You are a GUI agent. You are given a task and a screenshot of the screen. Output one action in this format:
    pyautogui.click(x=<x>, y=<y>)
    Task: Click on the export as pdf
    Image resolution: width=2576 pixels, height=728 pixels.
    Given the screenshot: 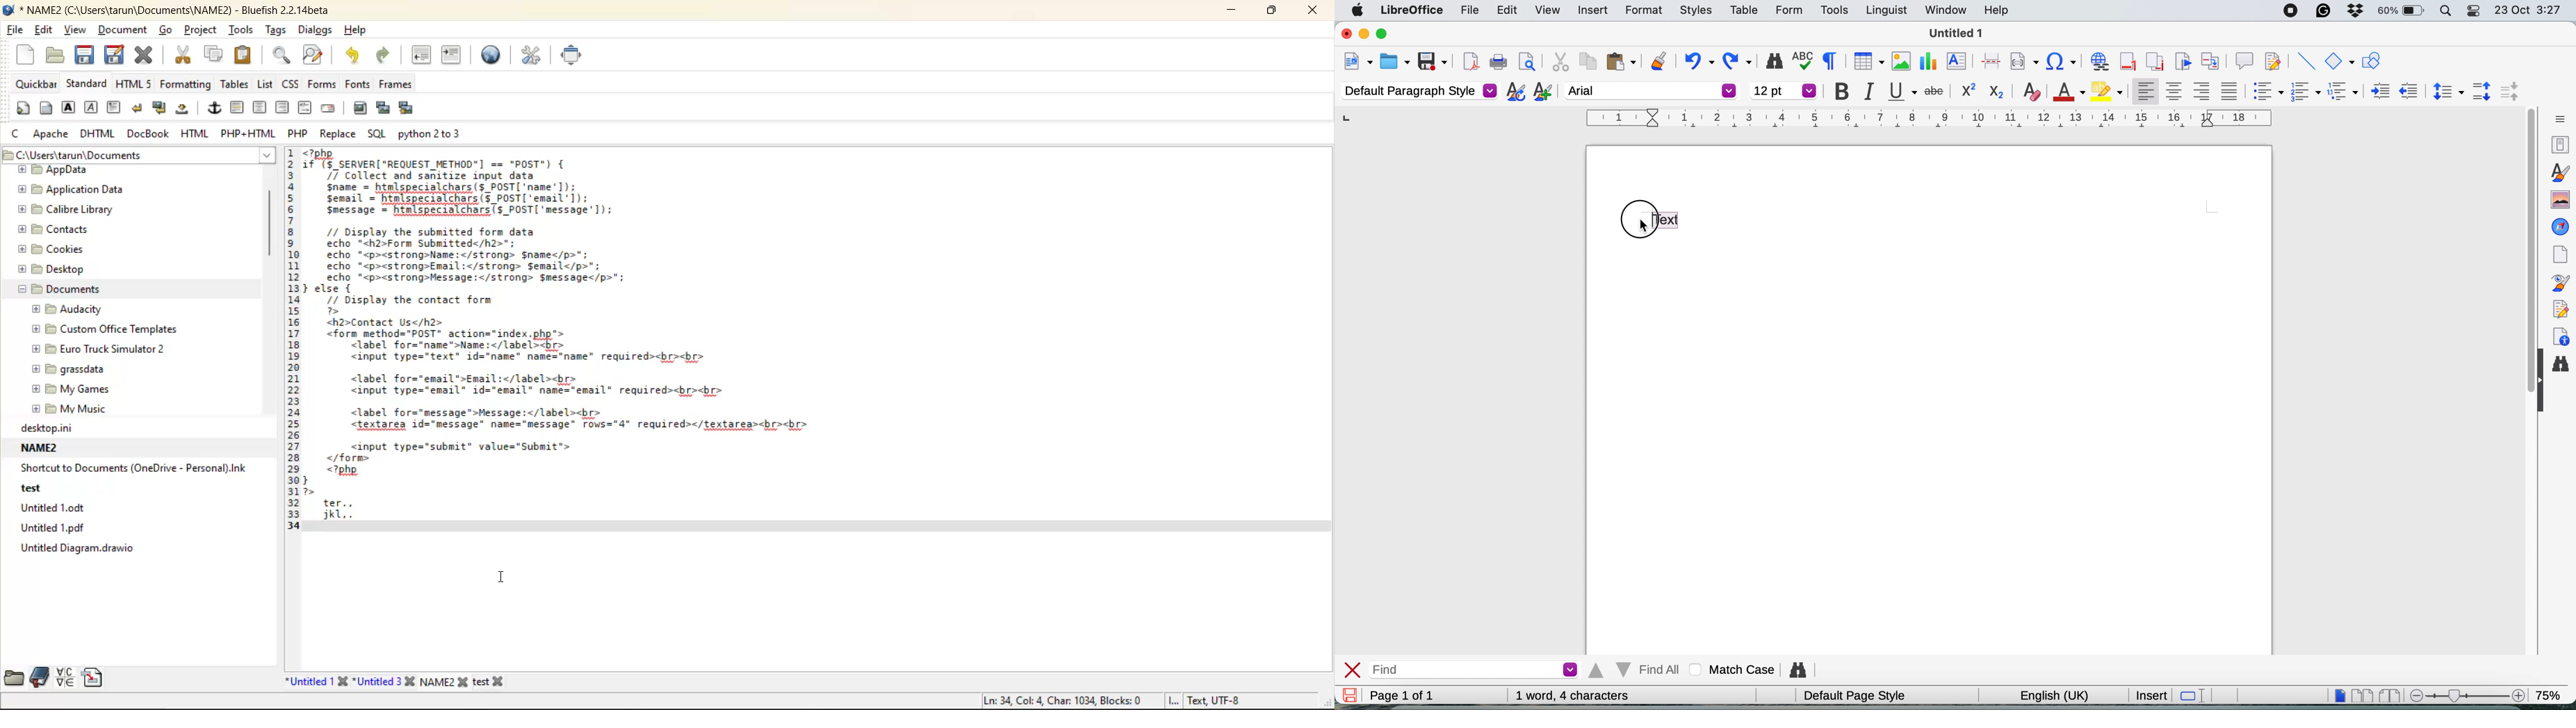 What is the action you would take?
    pyautogui.click(x=1468, y=63)
    